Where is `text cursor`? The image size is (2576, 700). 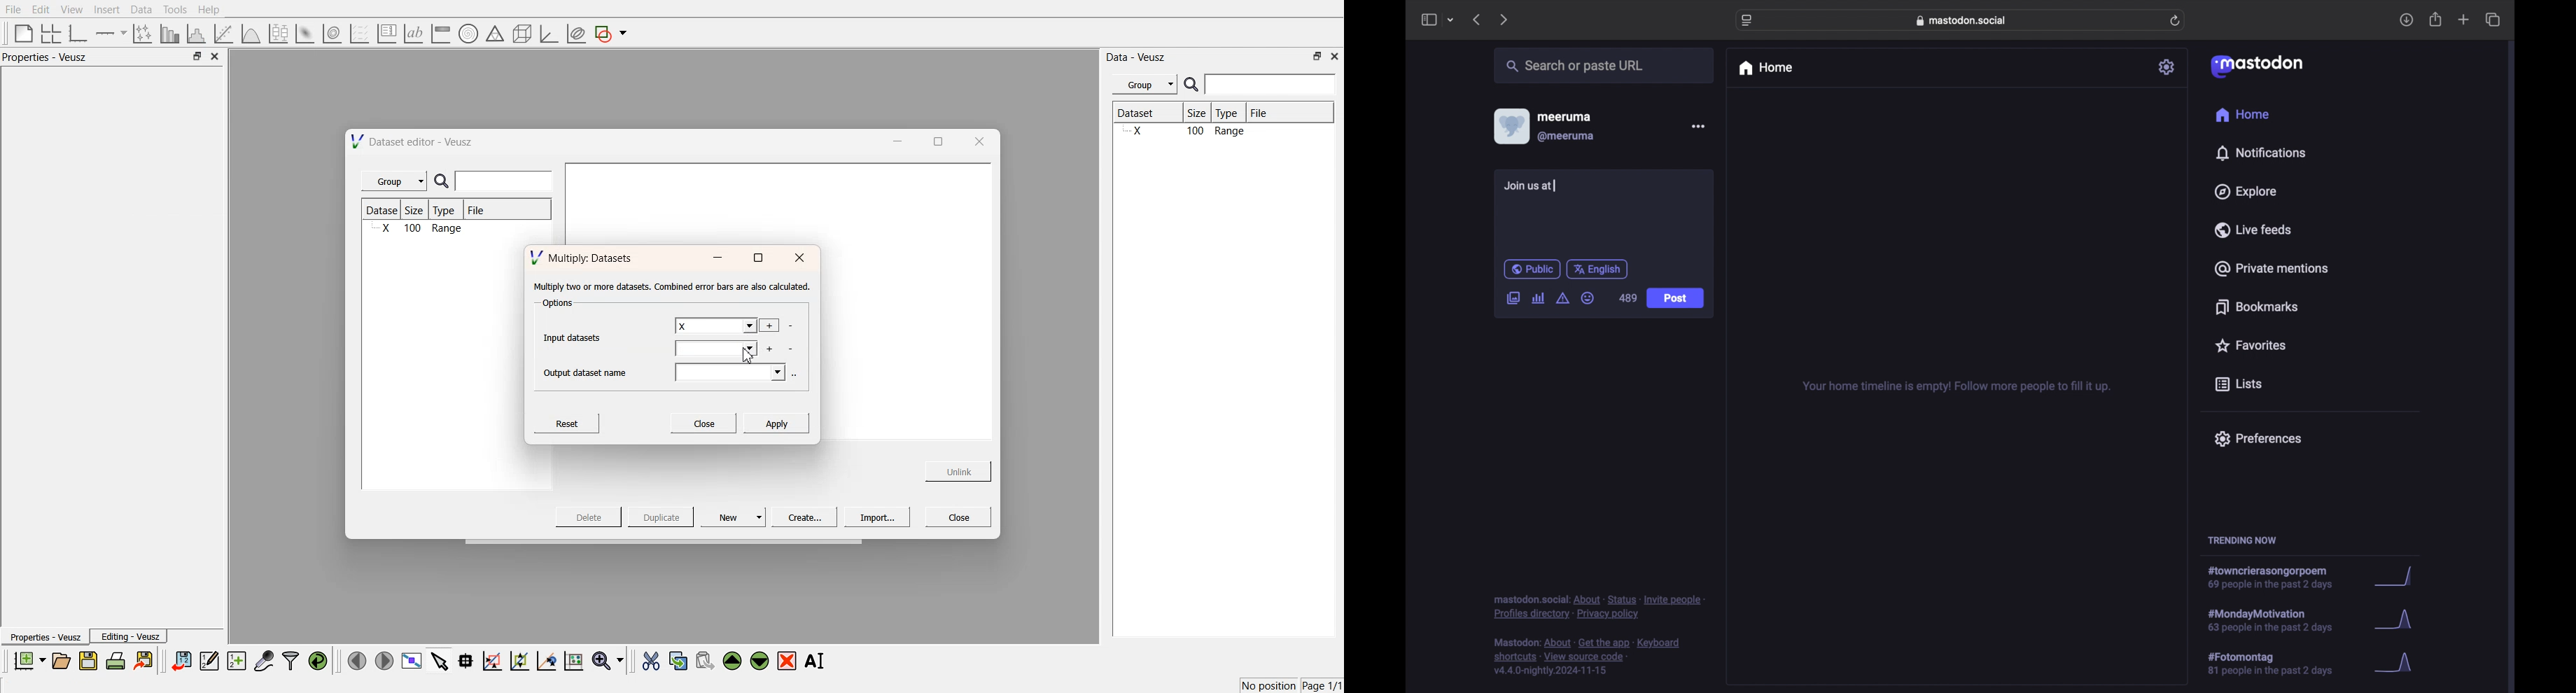
text cursor is located at coordinates (1555, 186).